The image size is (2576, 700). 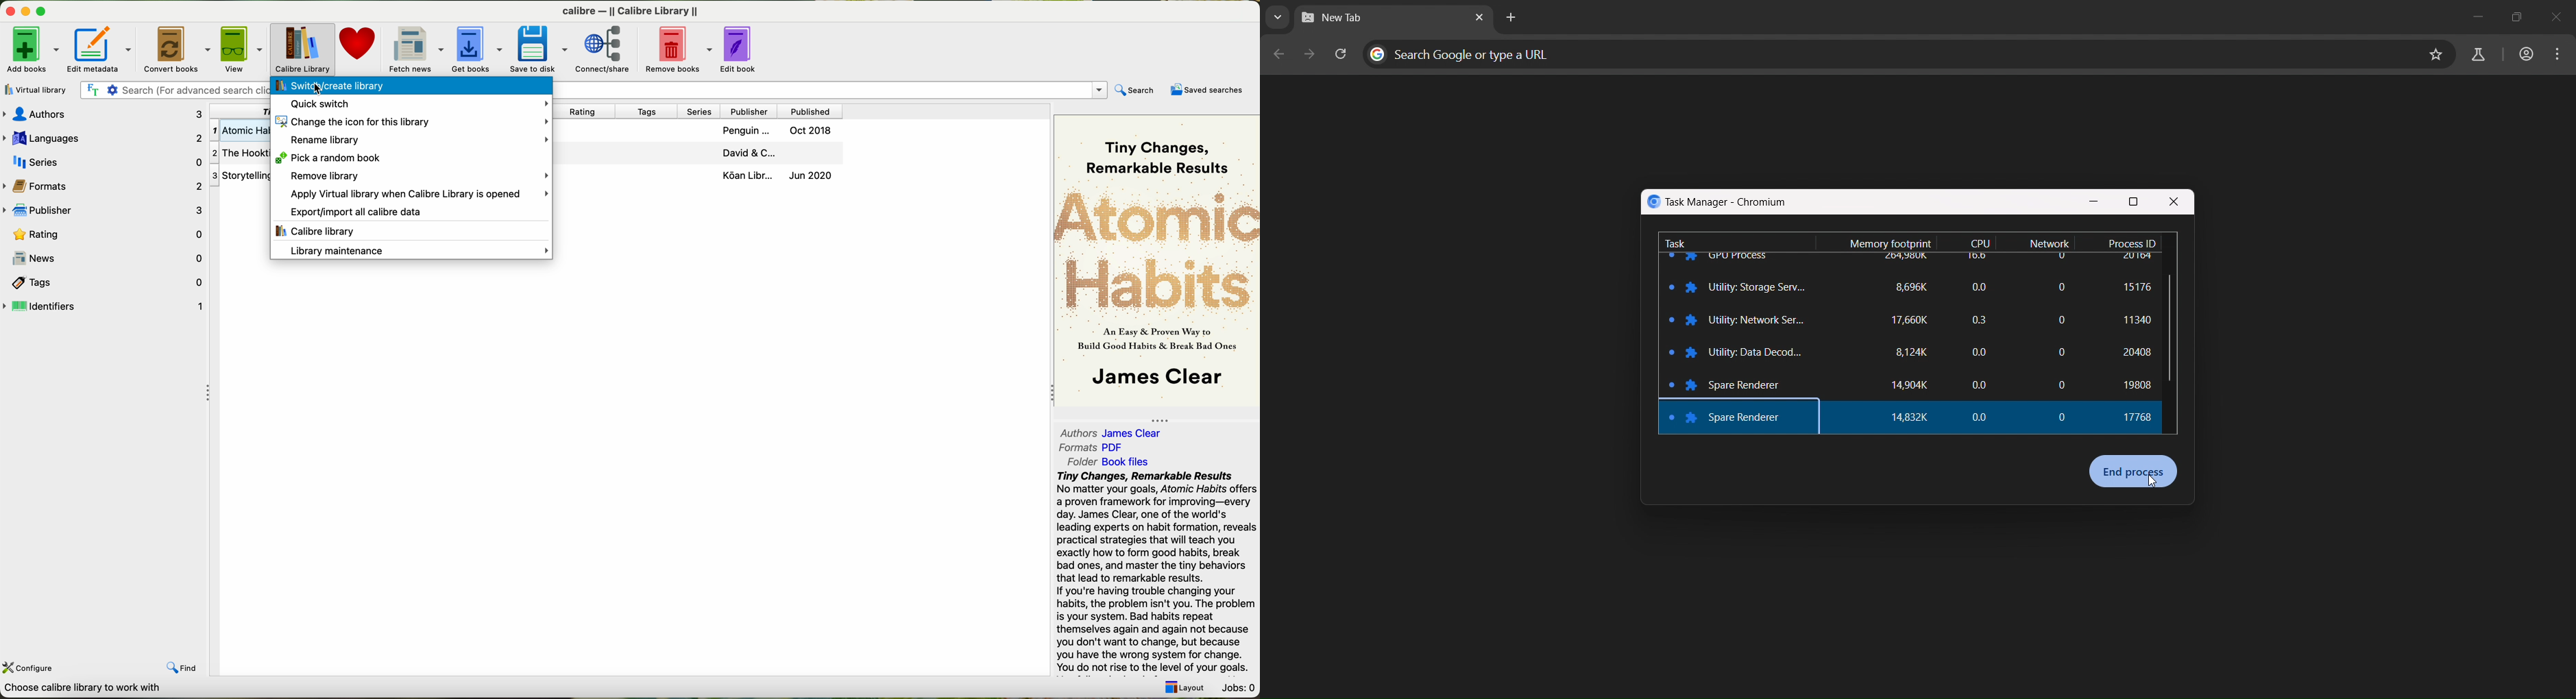 What do you see at coordinates (1761, 351) in the screenshot?
I see `Utility: Data Decod...` at bounding box center [1761, 351].